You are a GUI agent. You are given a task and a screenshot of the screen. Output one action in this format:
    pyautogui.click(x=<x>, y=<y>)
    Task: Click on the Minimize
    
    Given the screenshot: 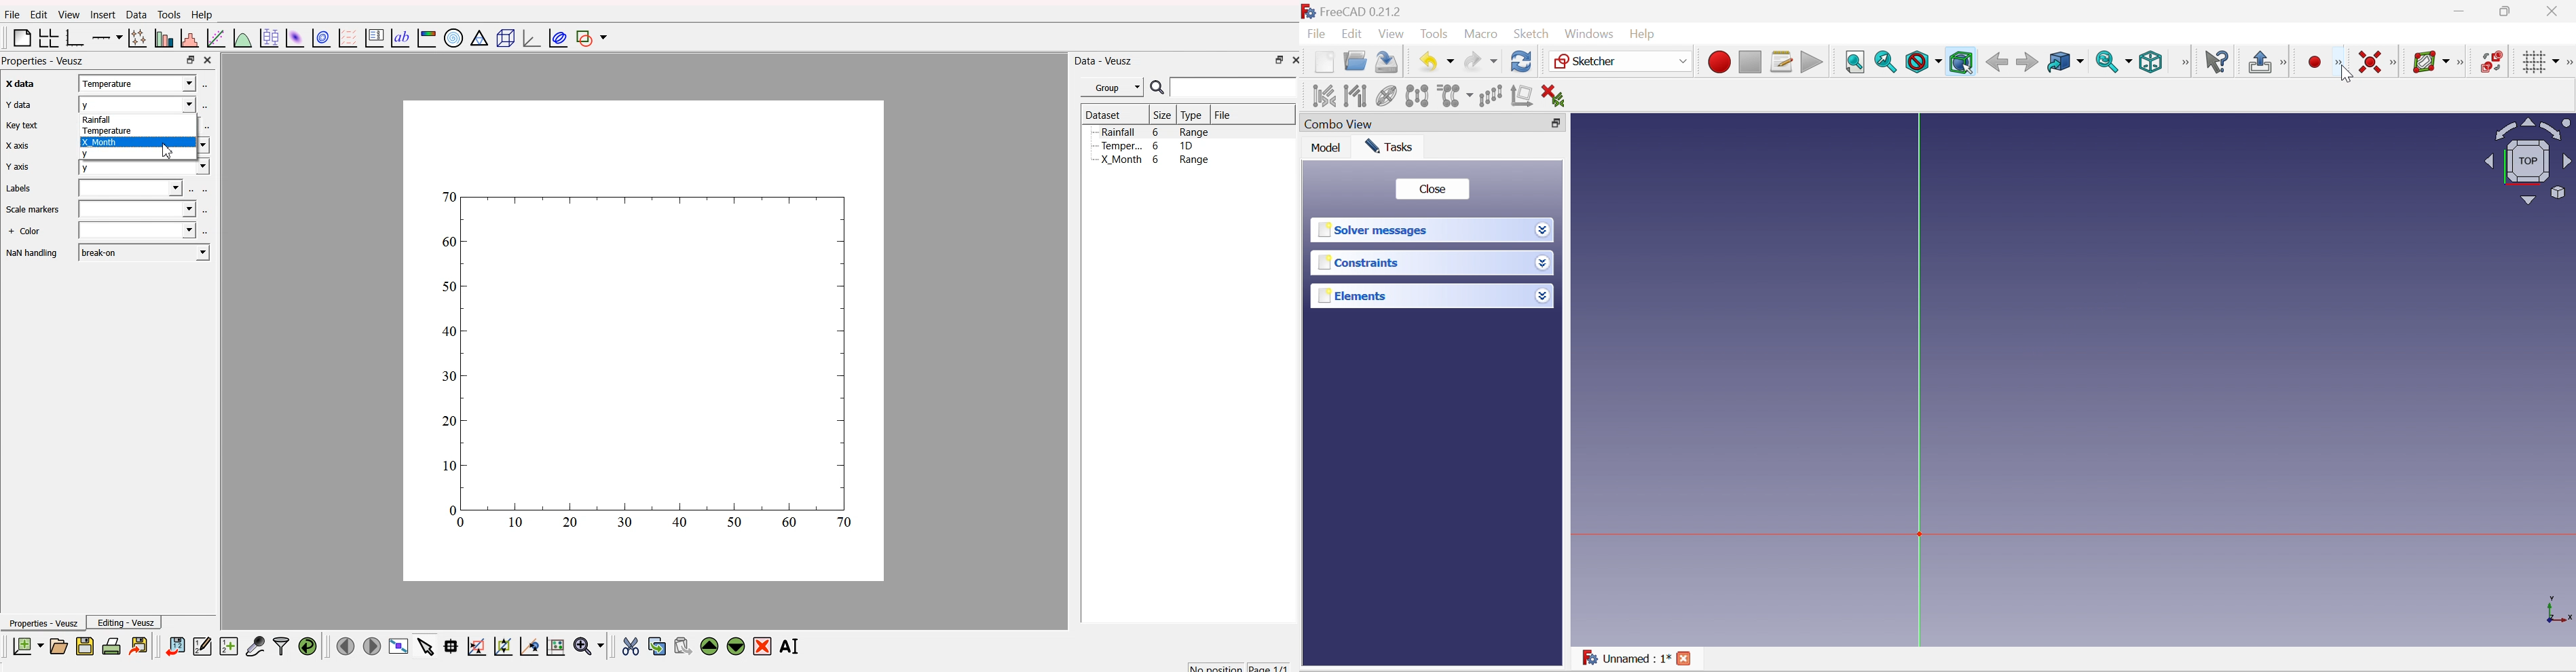 What is the action you would take?
    pyautogui.click(x=2460, y=11)
    